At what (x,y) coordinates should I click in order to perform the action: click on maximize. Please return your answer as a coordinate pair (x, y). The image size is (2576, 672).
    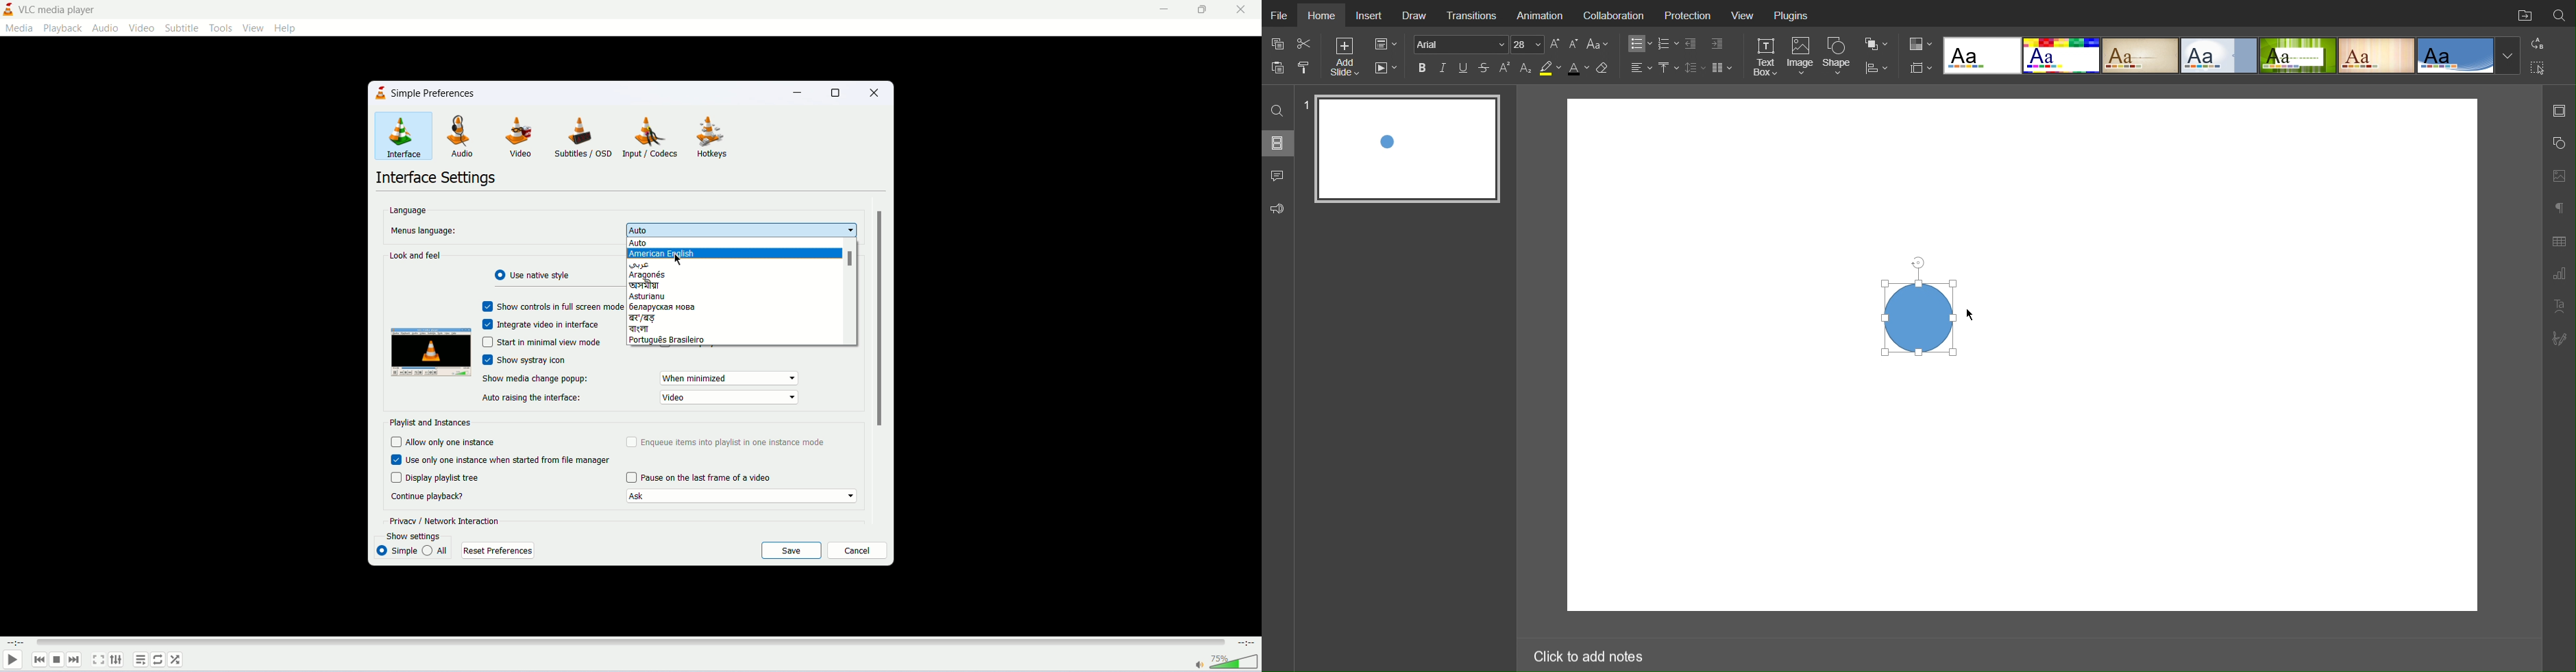
    Looking at the image, I should click on (837, 92).